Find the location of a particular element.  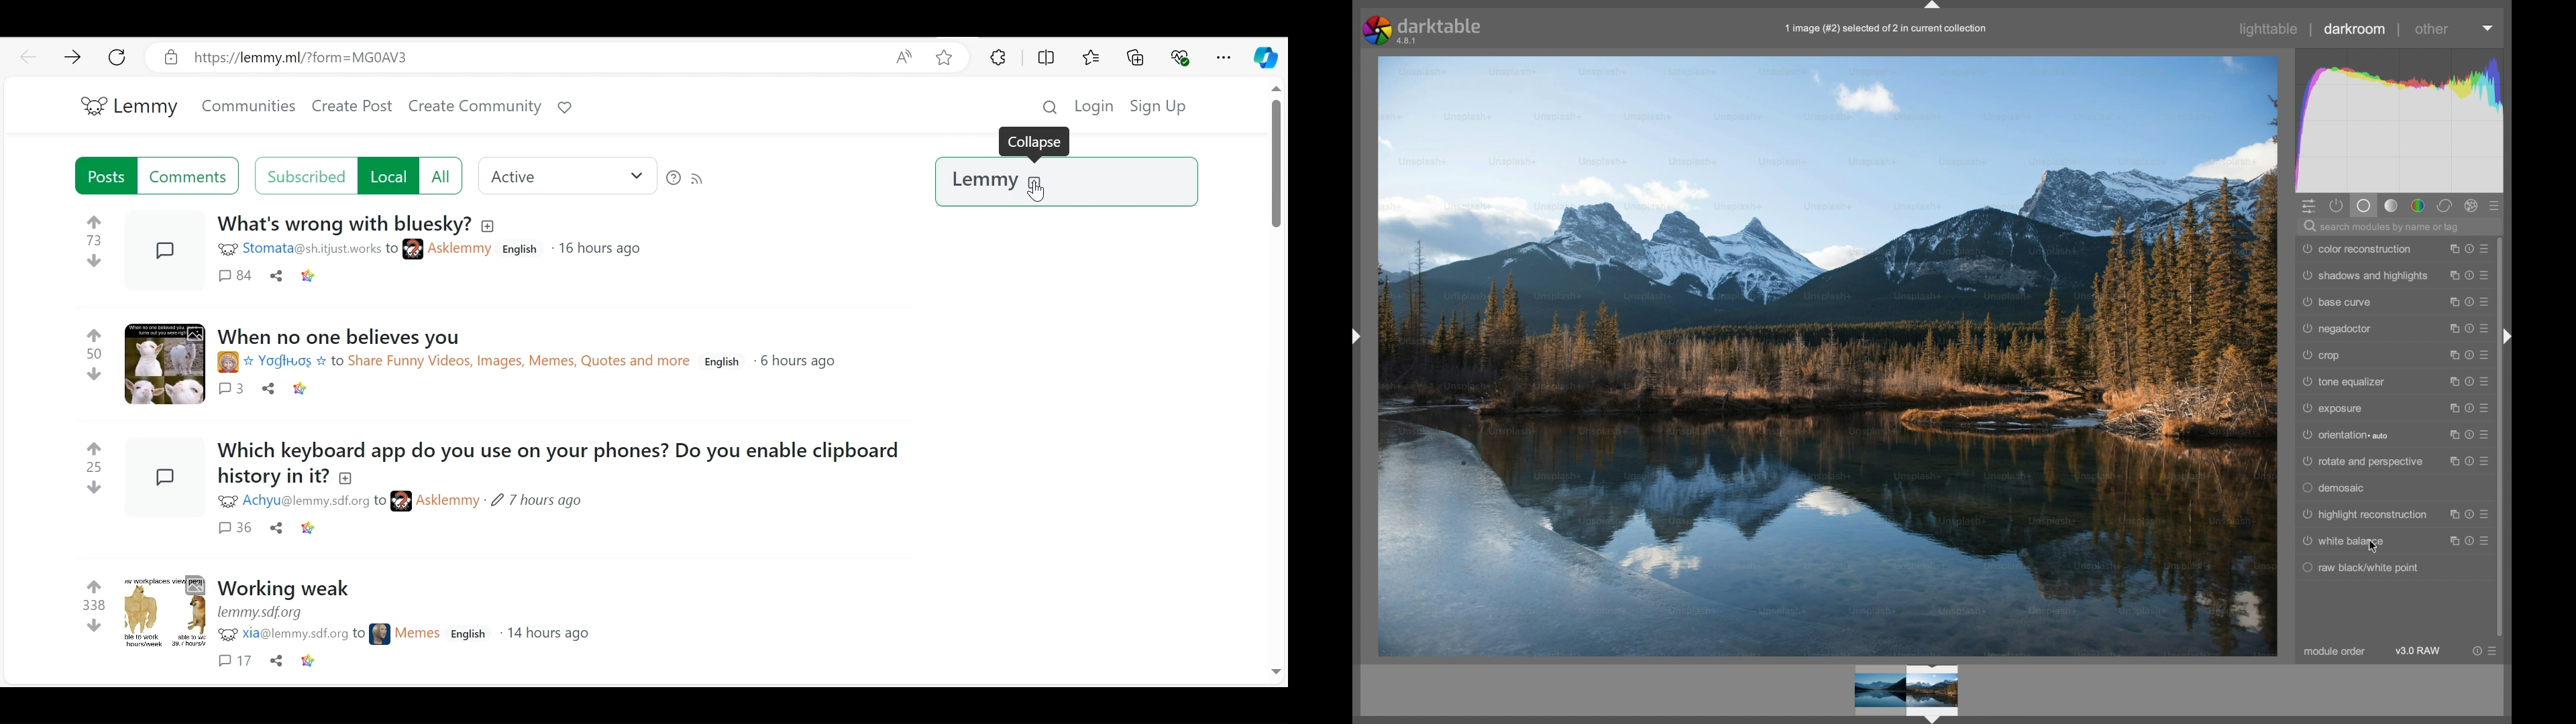

instance is located at coordinates (2451, 409).